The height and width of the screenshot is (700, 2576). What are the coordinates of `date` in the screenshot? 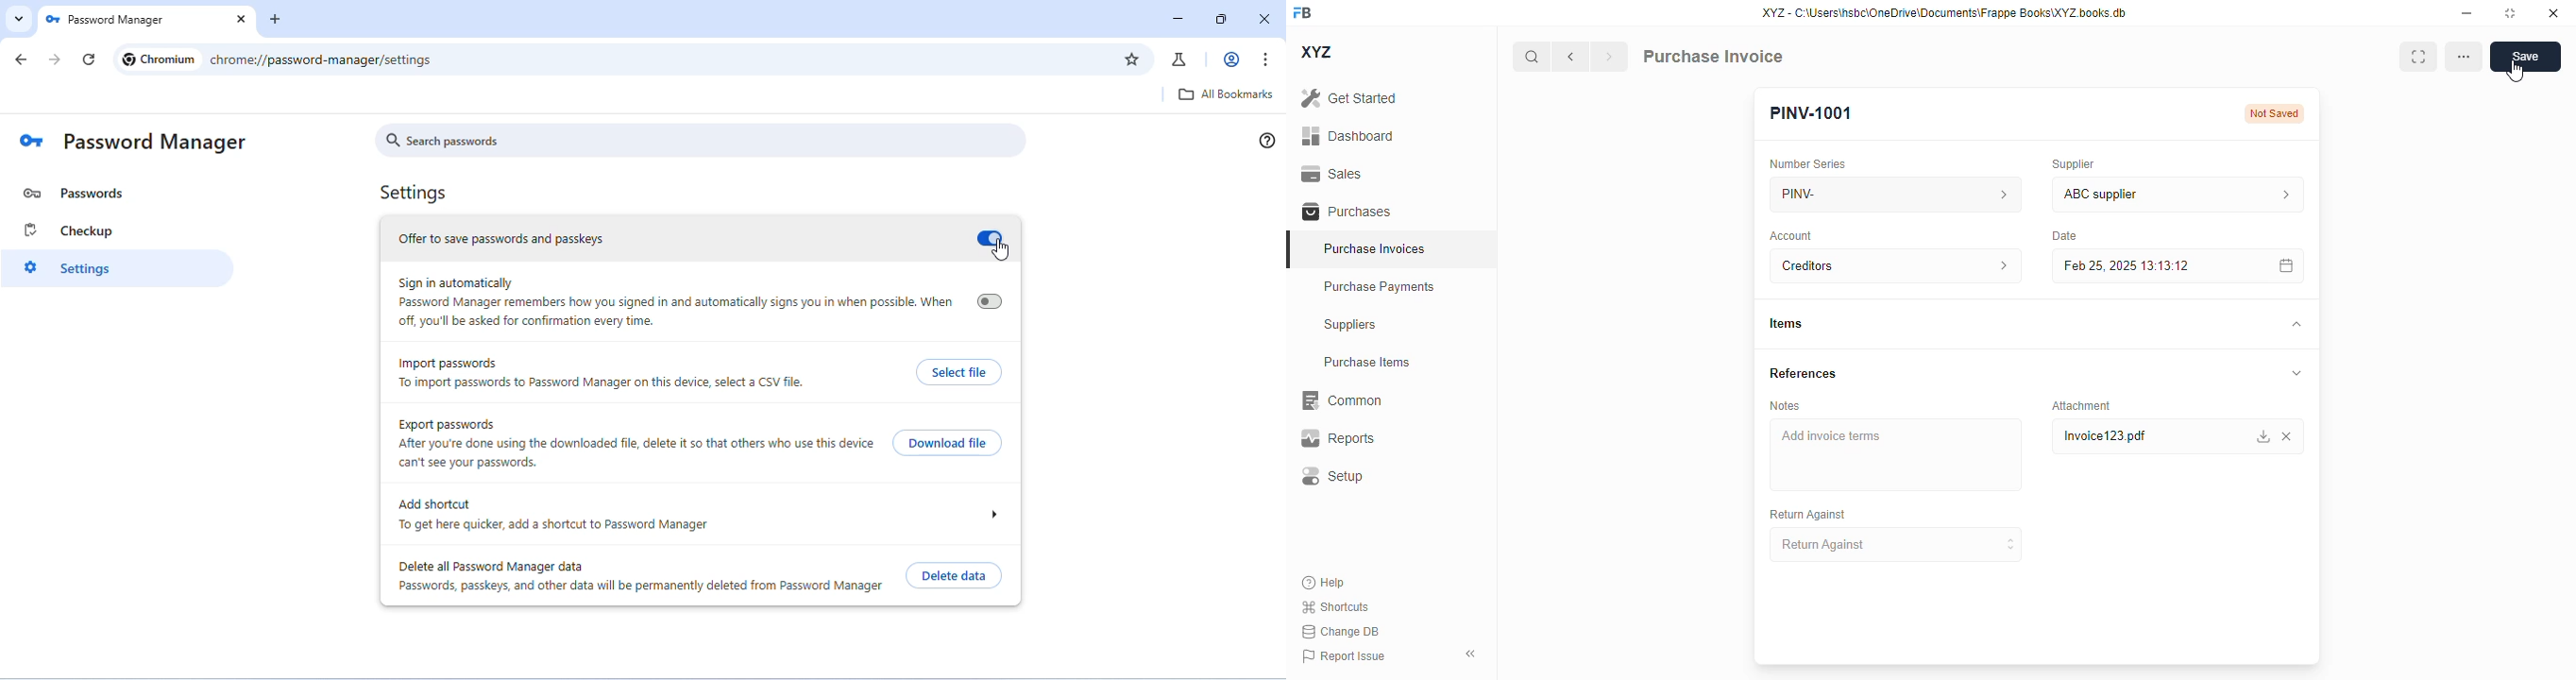 It's located at (2060, 235).